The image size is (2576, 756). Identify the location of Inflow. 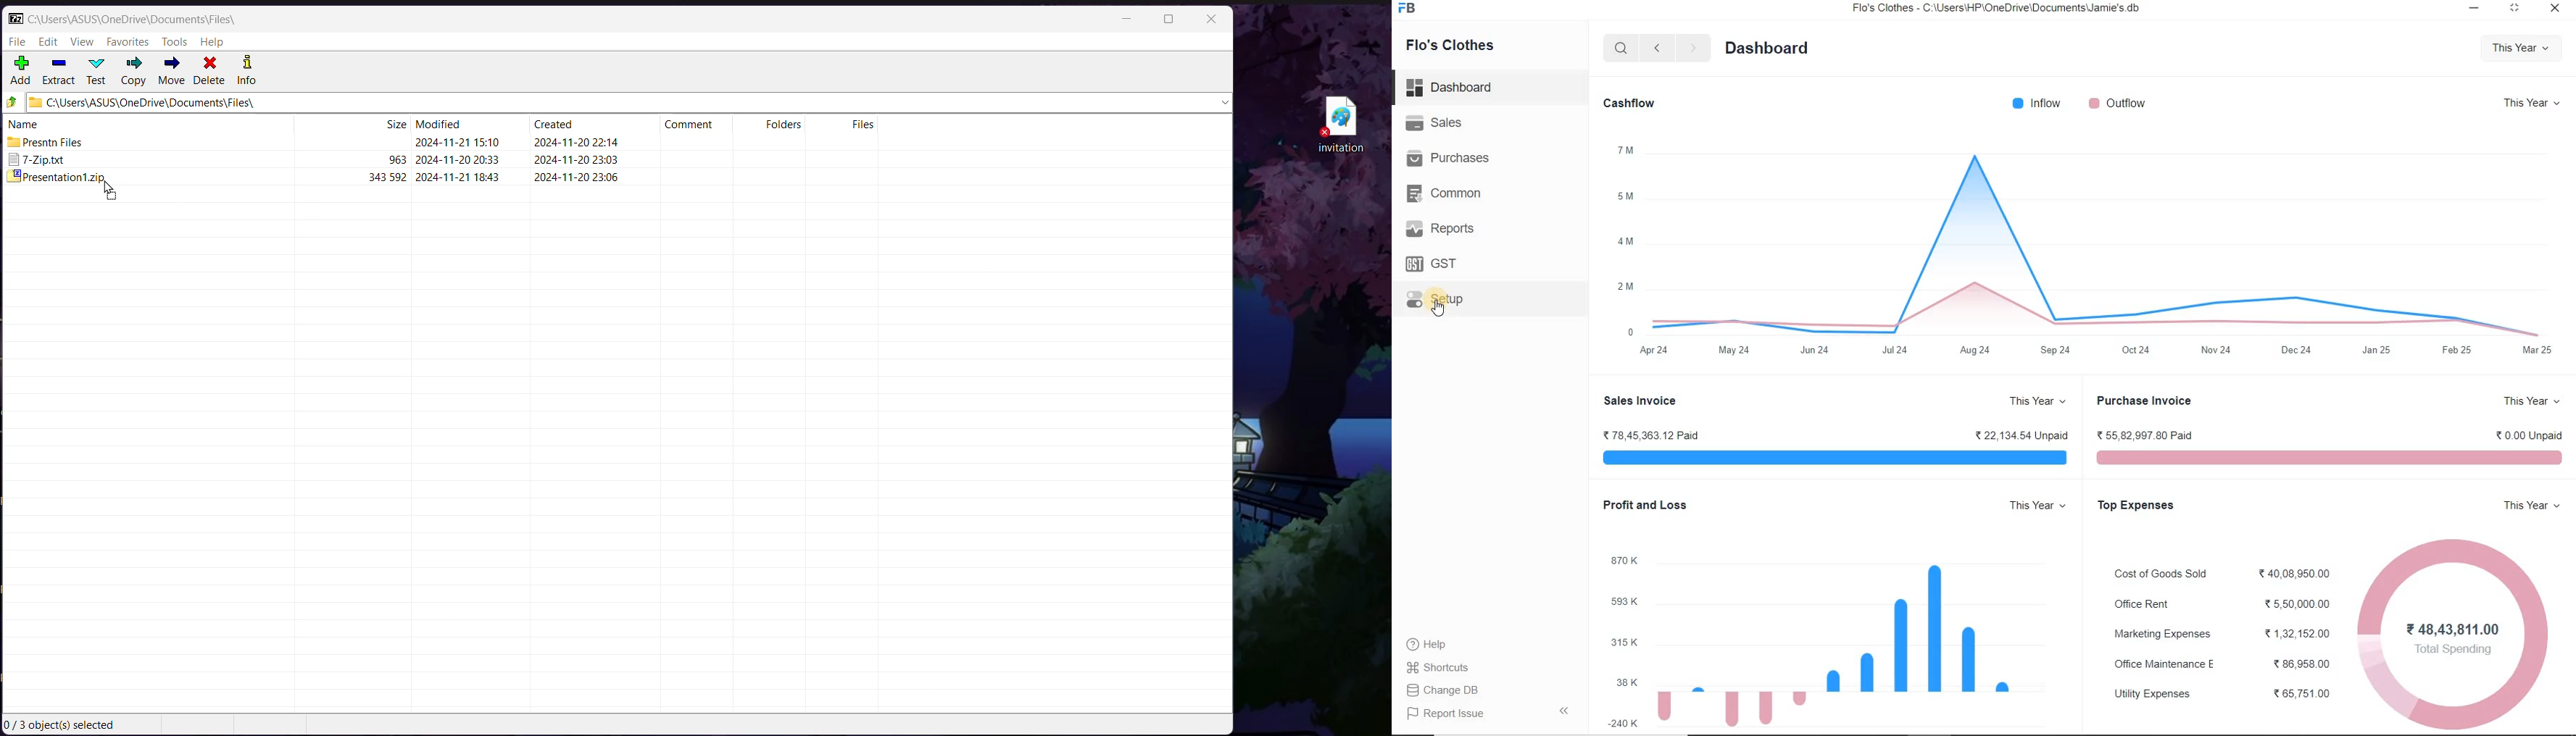
(2039, 103).